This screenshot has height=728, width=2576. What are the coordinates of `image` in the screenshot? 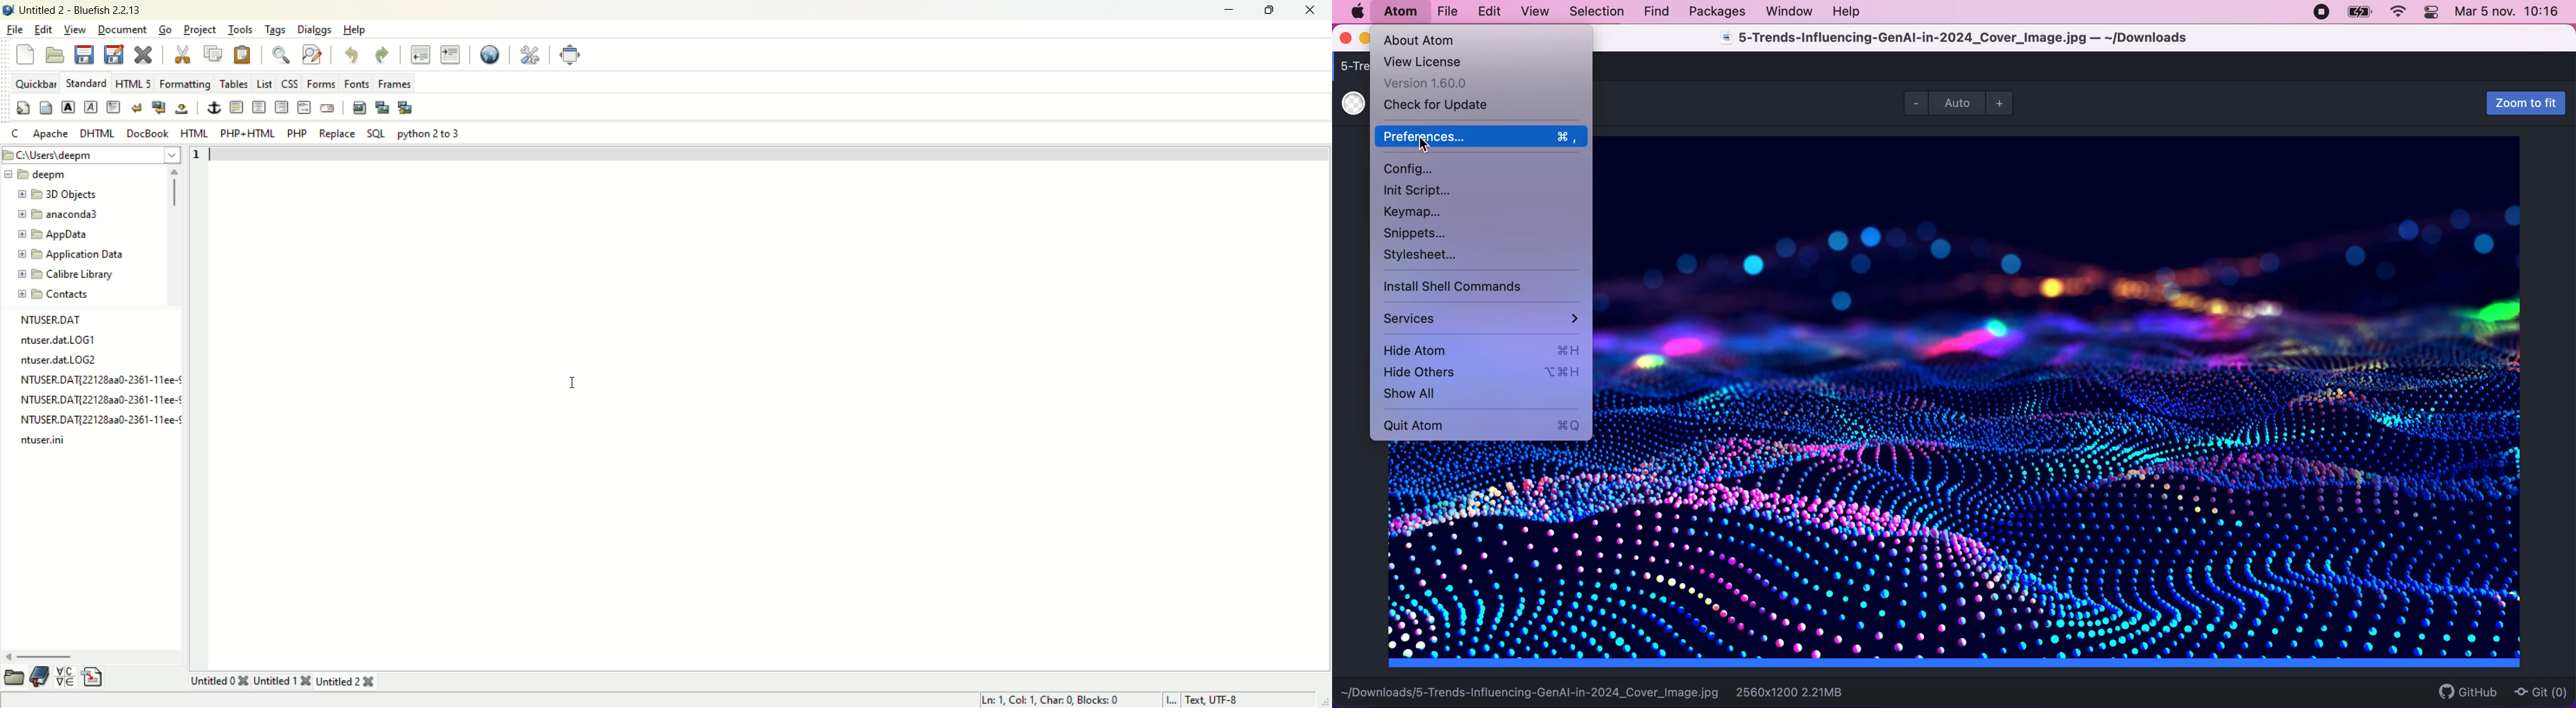 It's located at (2073, 406).